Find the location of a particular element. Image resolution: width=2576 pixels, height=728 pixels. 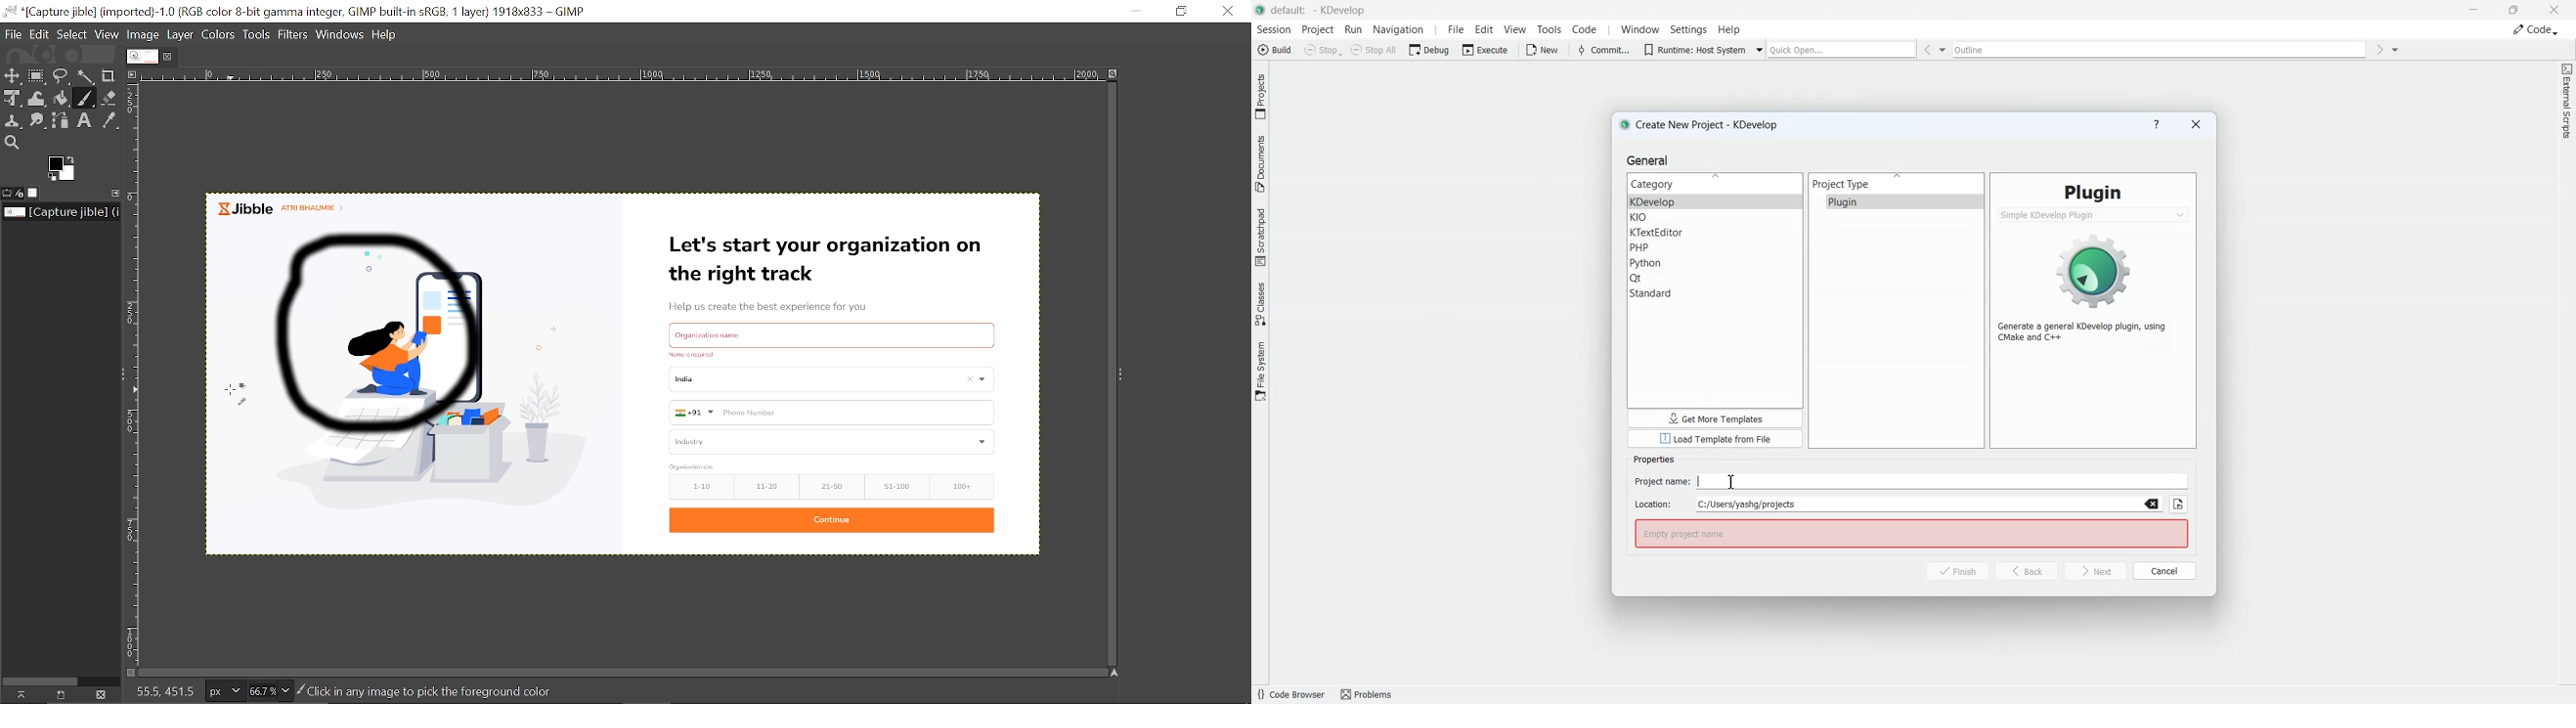

Get more Template is located at coordinates (1715, 418).